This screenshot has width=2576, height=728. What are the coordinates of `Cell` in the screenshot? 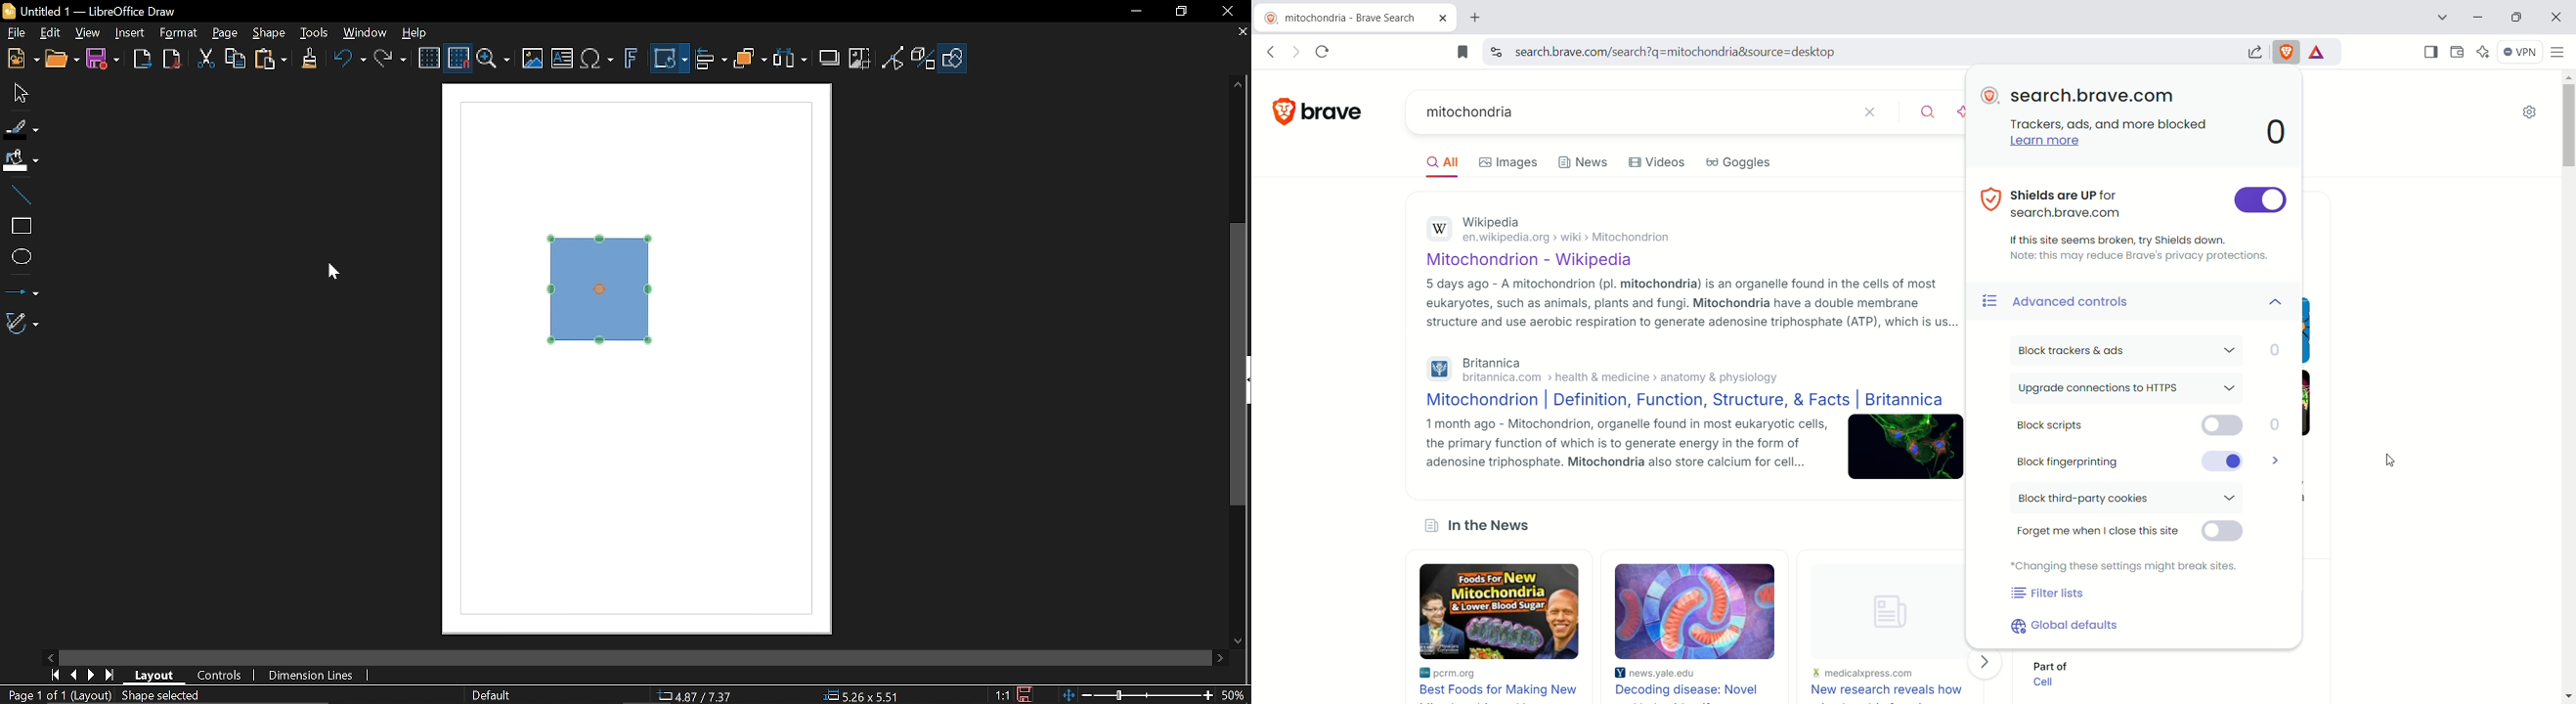 It's located at (2050, 683).